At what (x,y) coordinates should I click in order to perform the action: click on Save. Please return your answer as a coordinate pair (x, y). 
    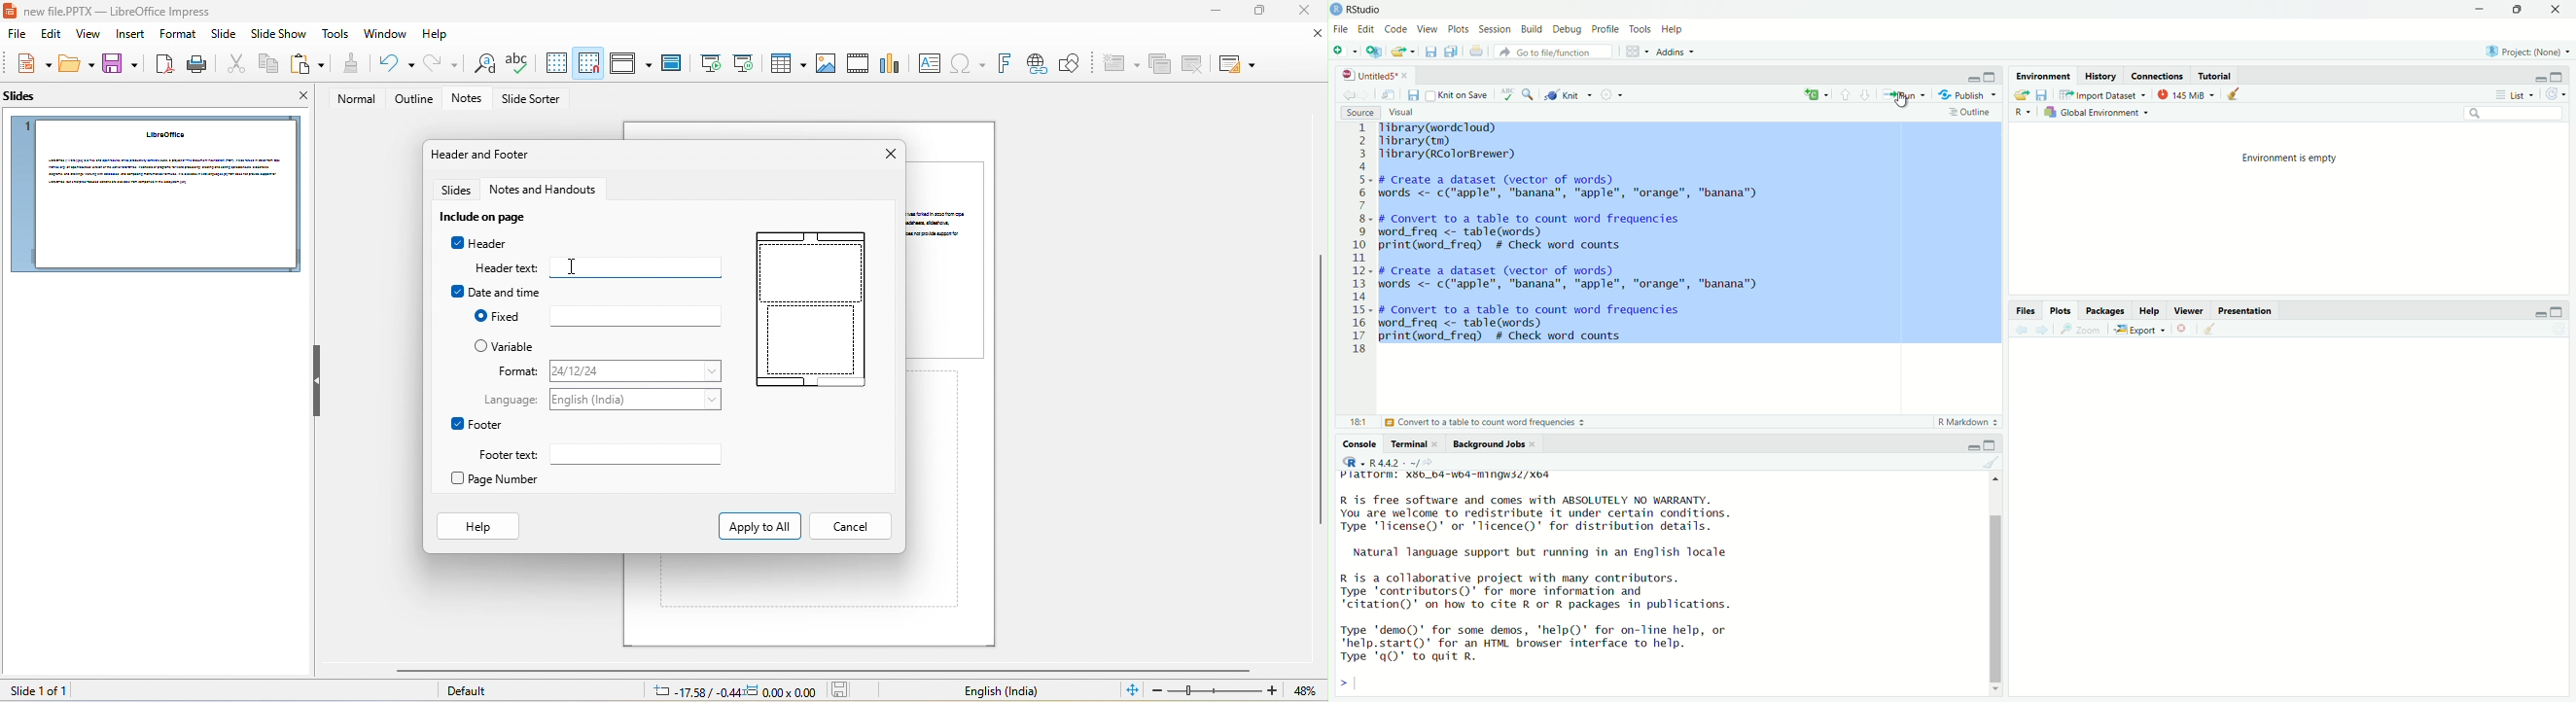
    Looking at the image, I should click on (1412, 95).